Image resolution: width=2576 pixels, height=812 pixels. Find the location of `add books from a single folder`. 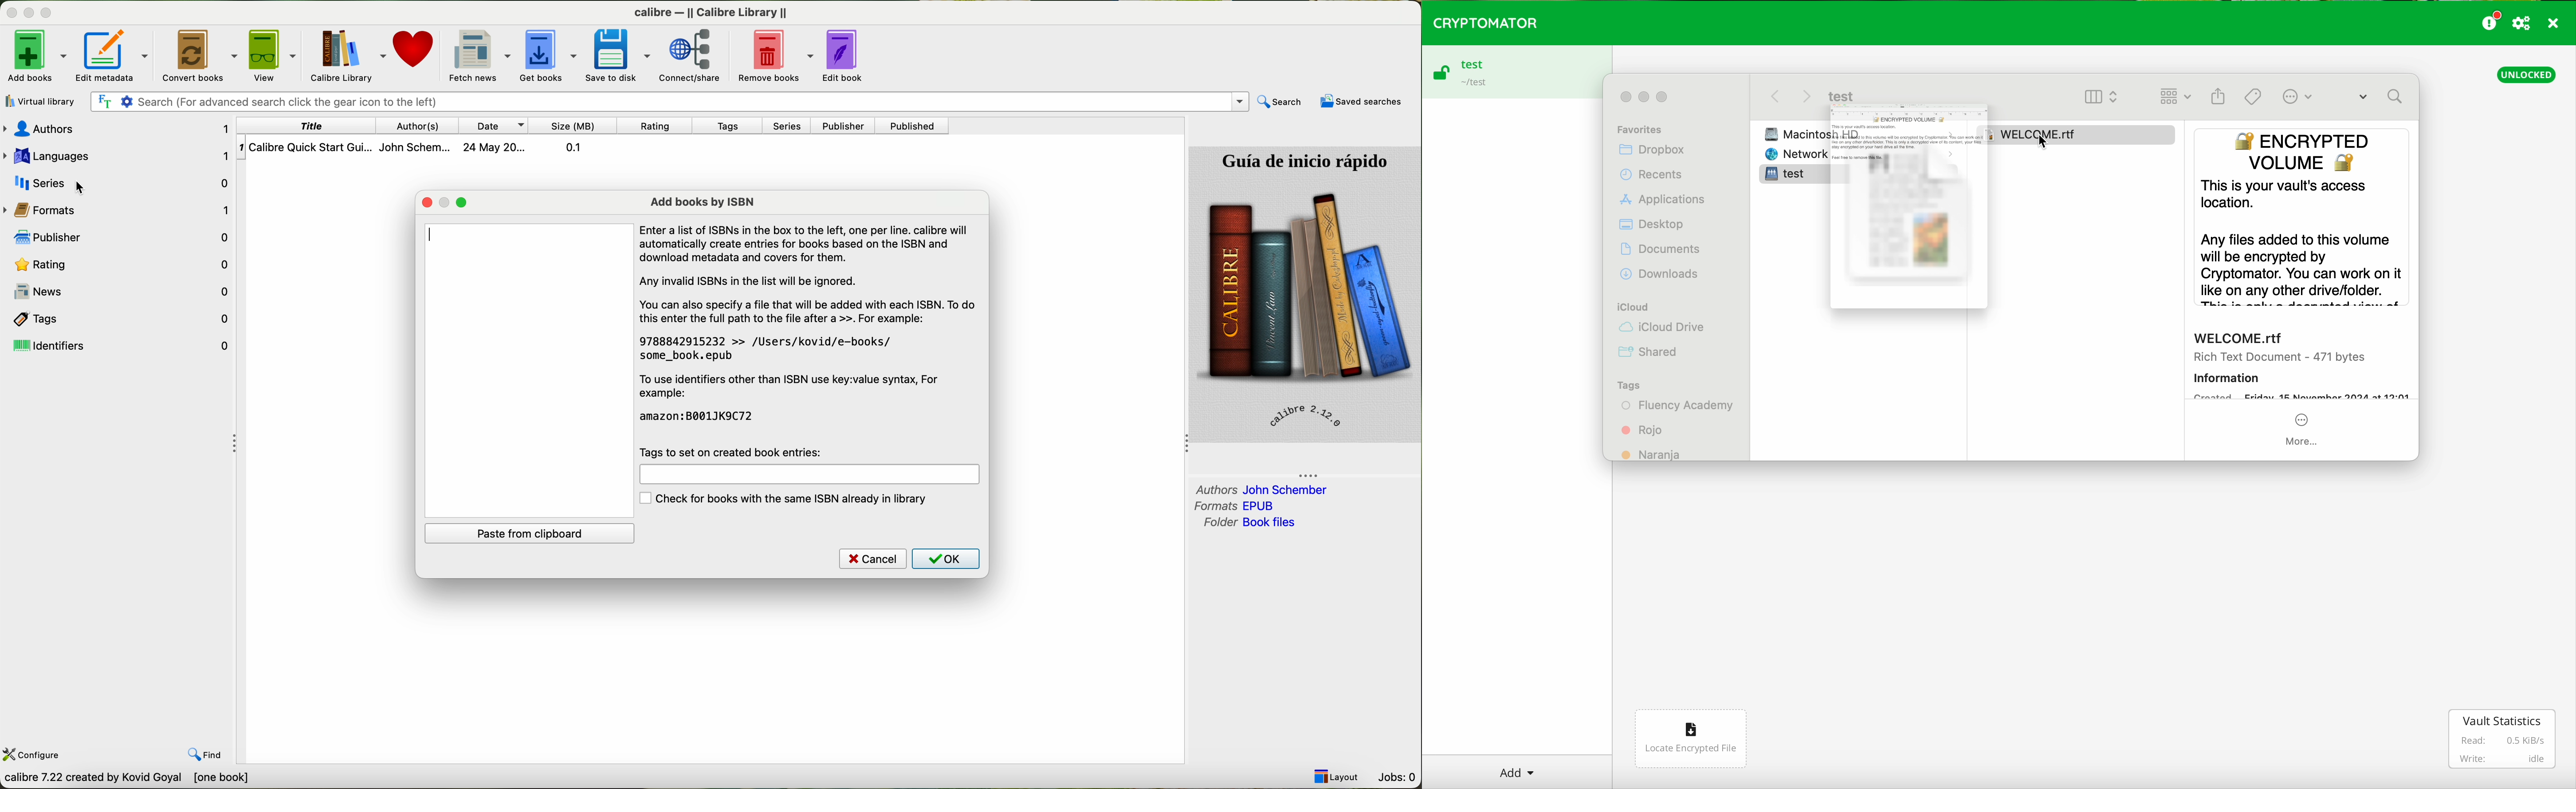

add books from a single folder is located at coordinates (44, 98).